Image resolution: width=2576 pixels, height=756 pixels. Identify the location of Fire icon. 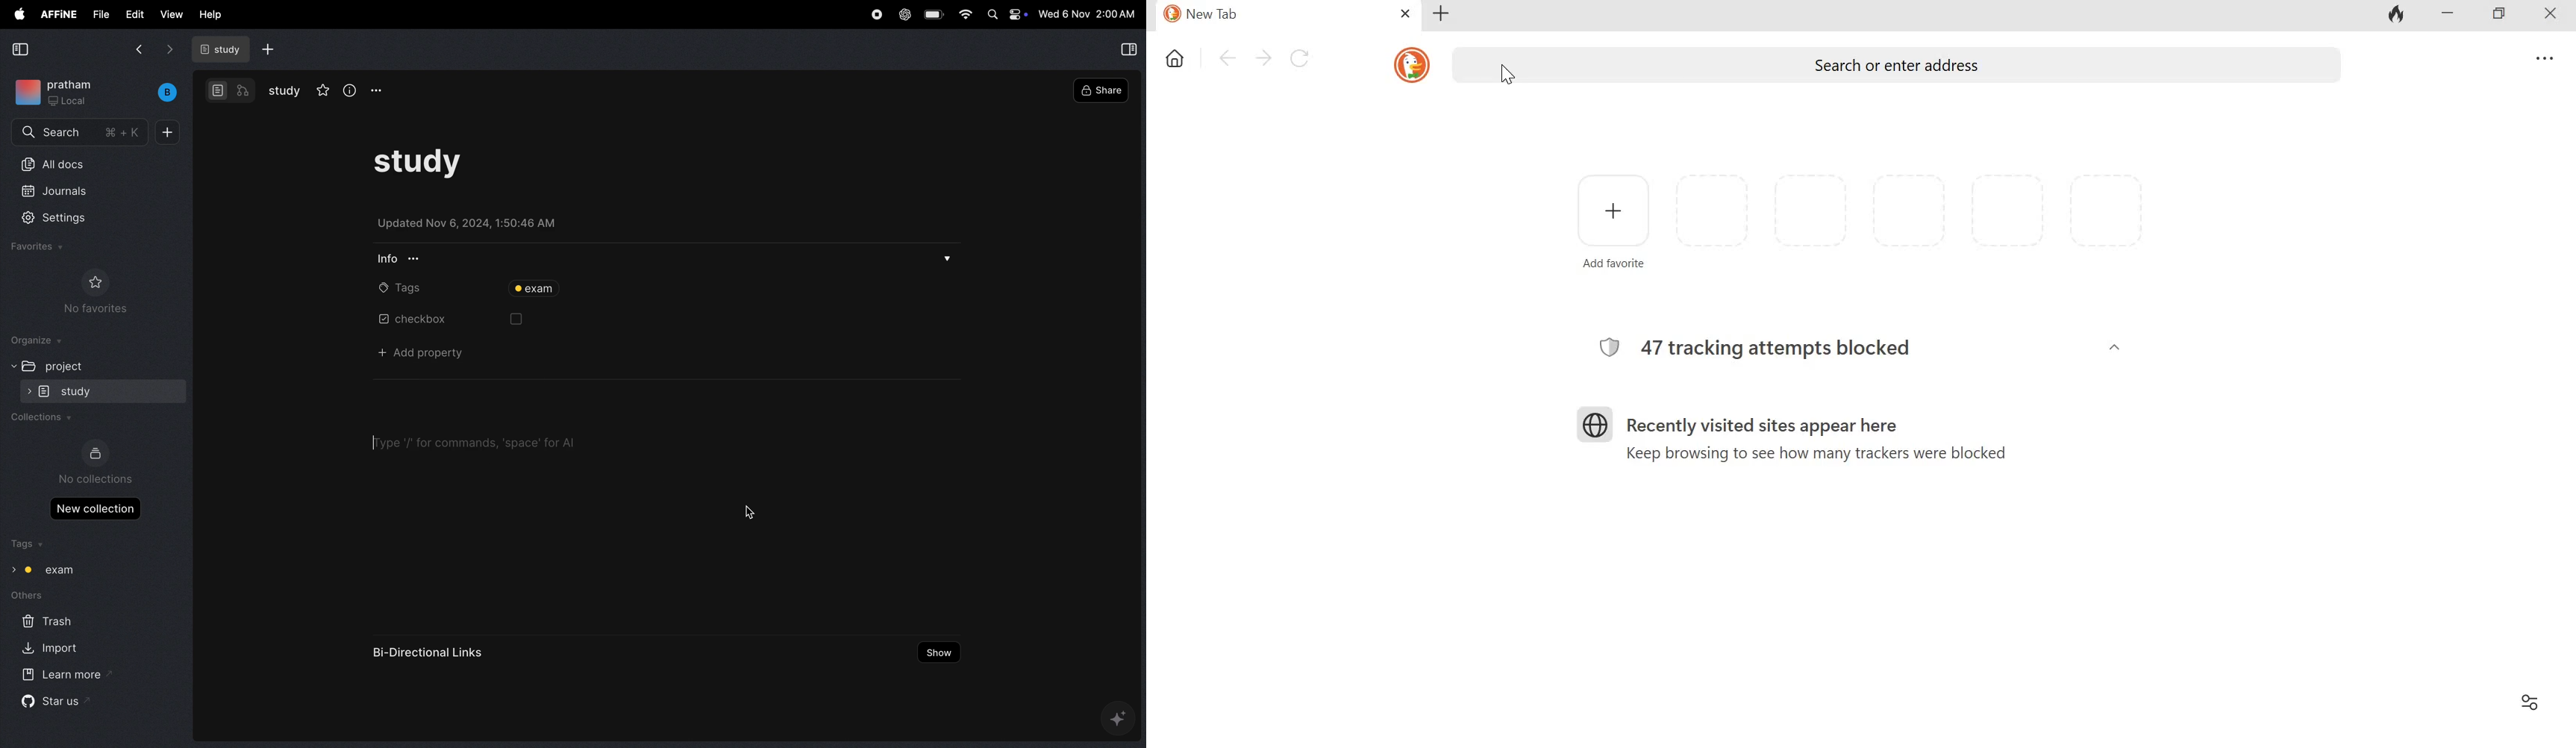
(2398, 16).